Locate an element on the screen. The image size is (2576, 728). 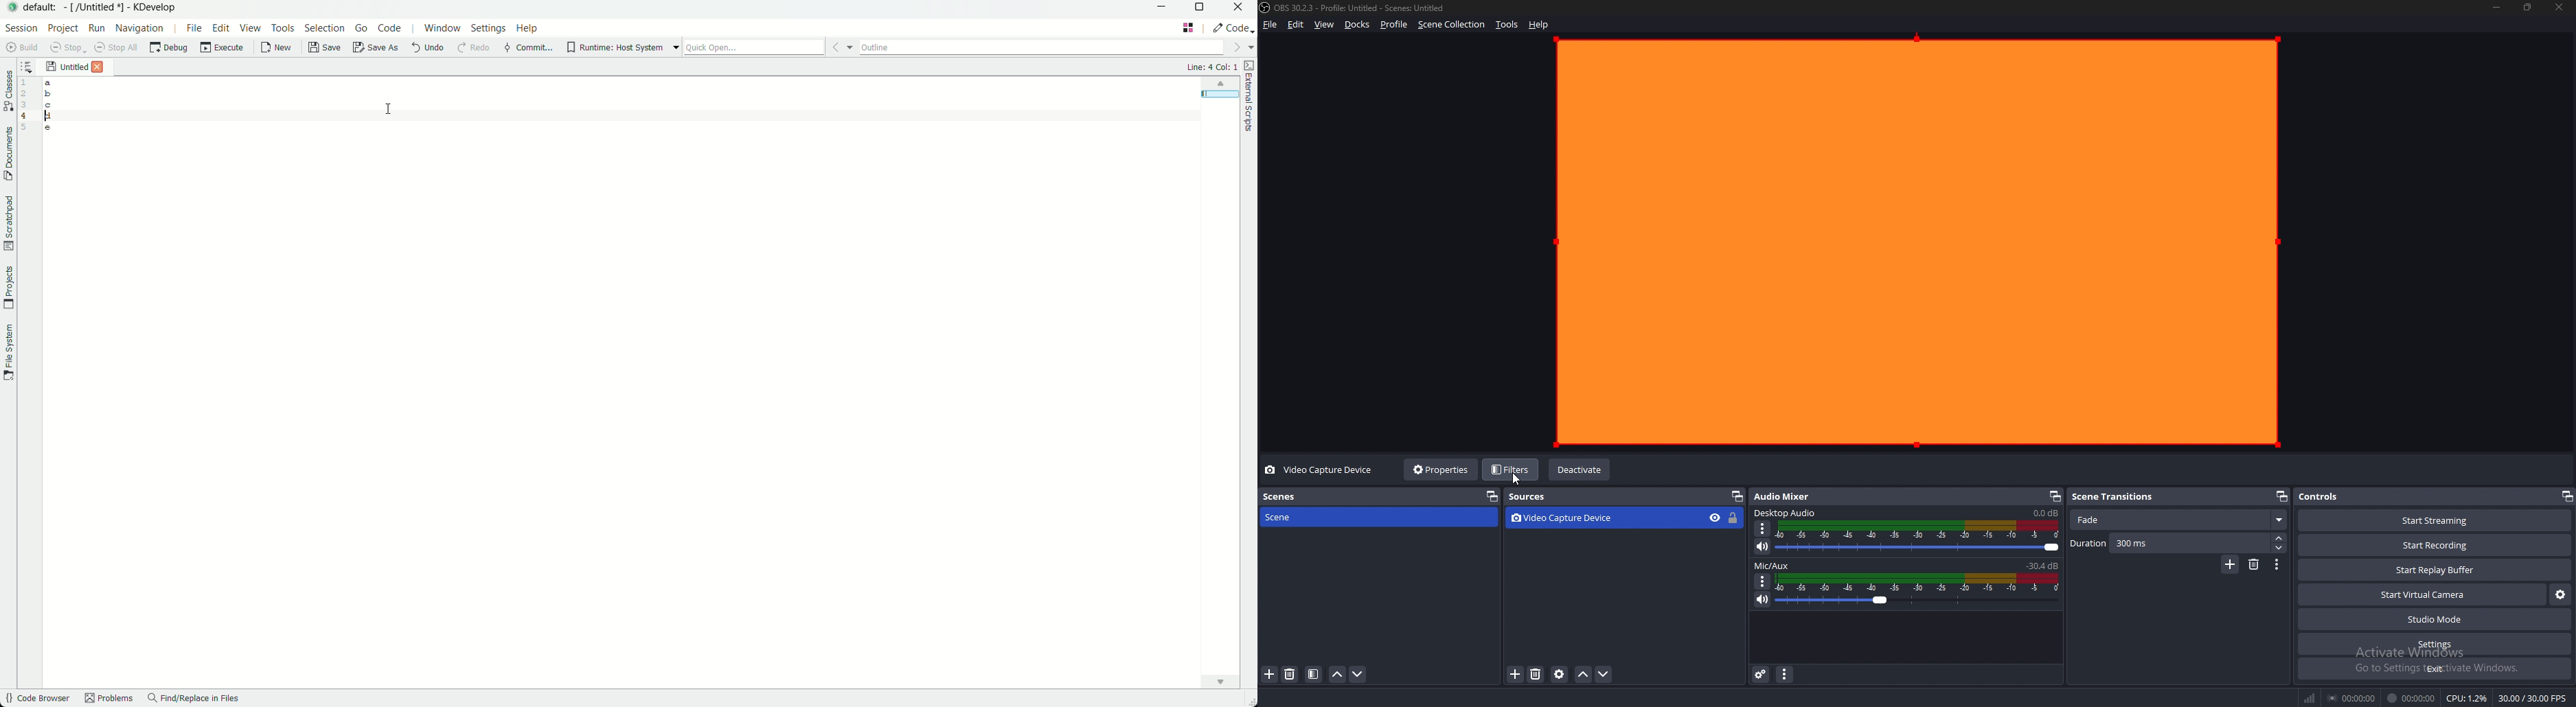
remove source is located at coordinates (1536, 675).